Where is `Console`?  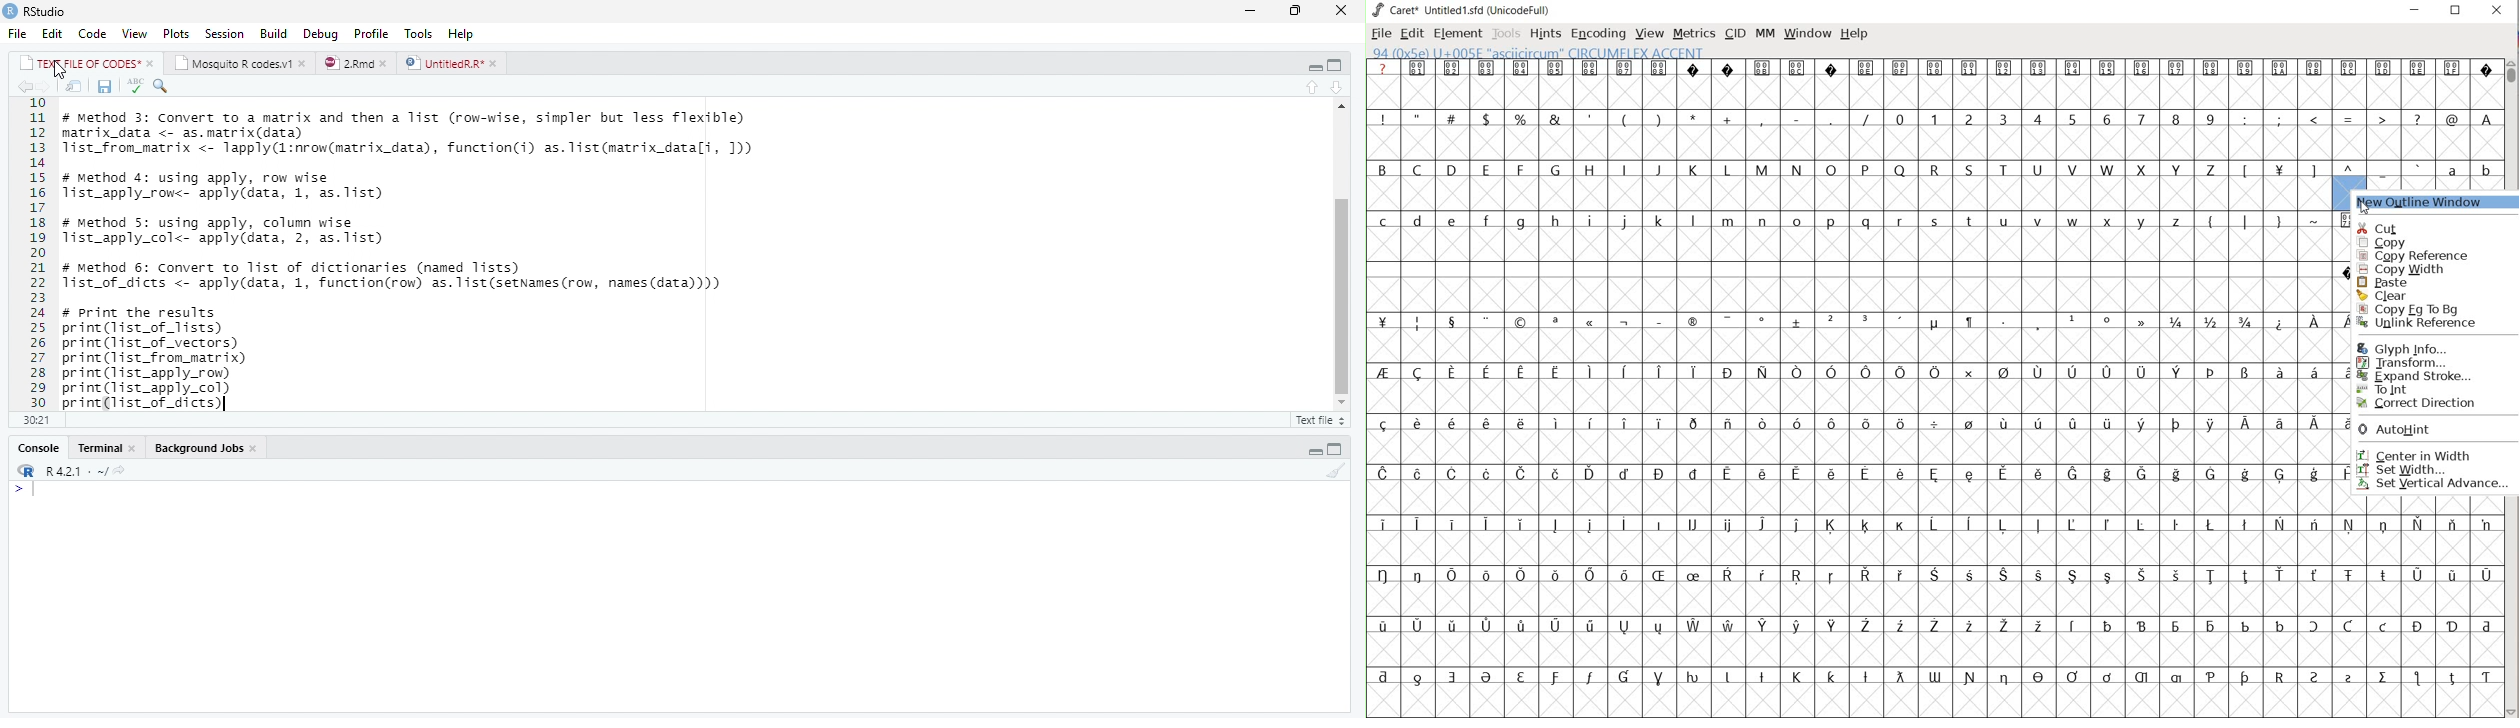 Console is located at coordinates (104, 448).